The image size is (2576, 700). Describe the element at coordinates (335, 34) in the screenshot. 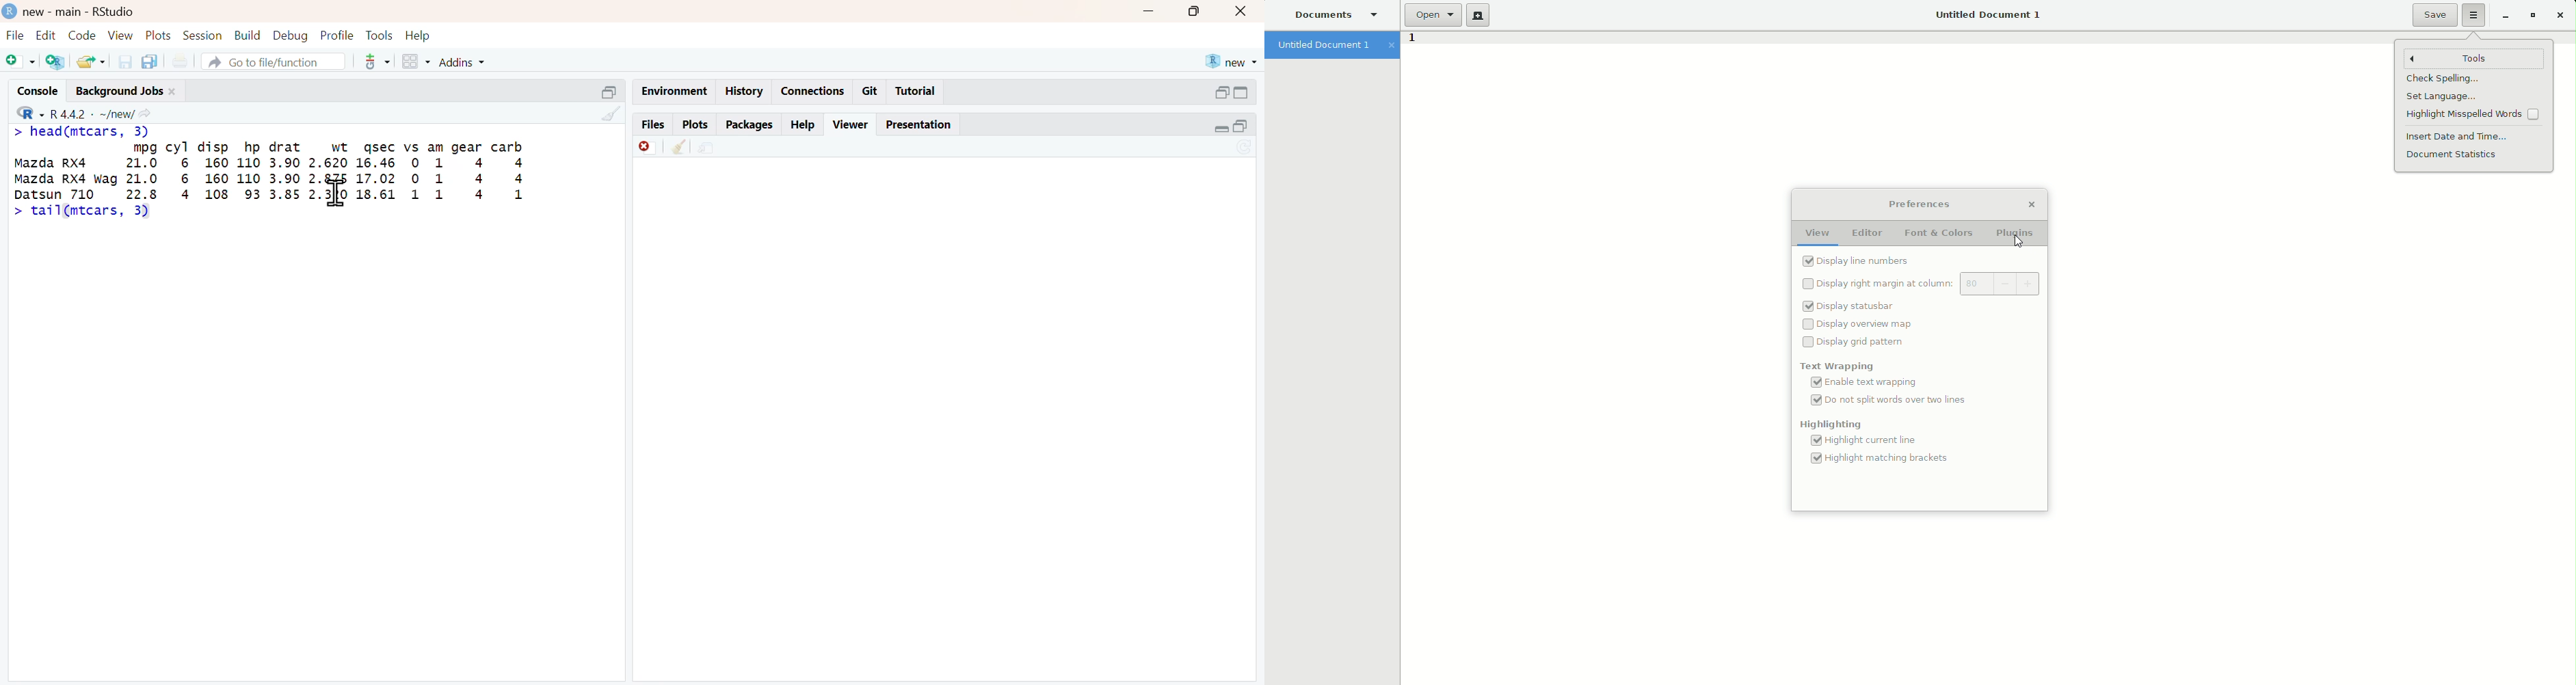

I see `Profile` at that location.